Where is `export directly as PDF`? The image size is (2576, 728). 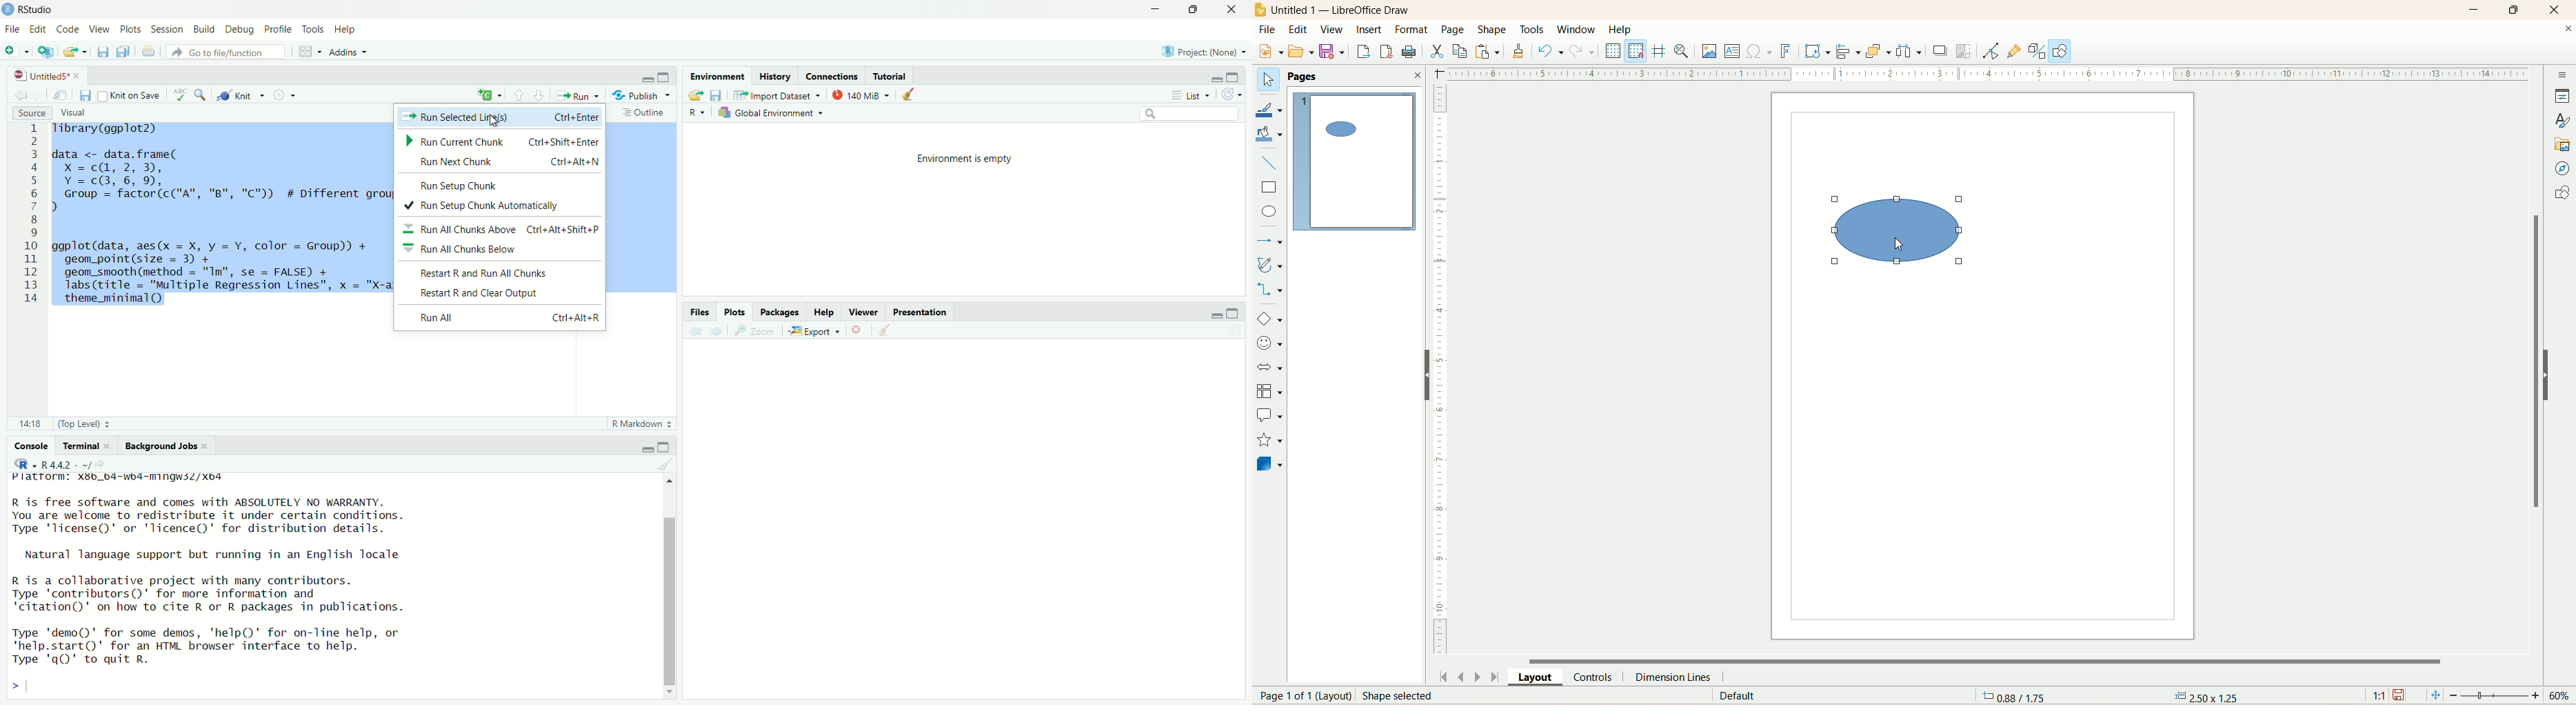 export directly as PDF is located at coordinates (1387, 51).